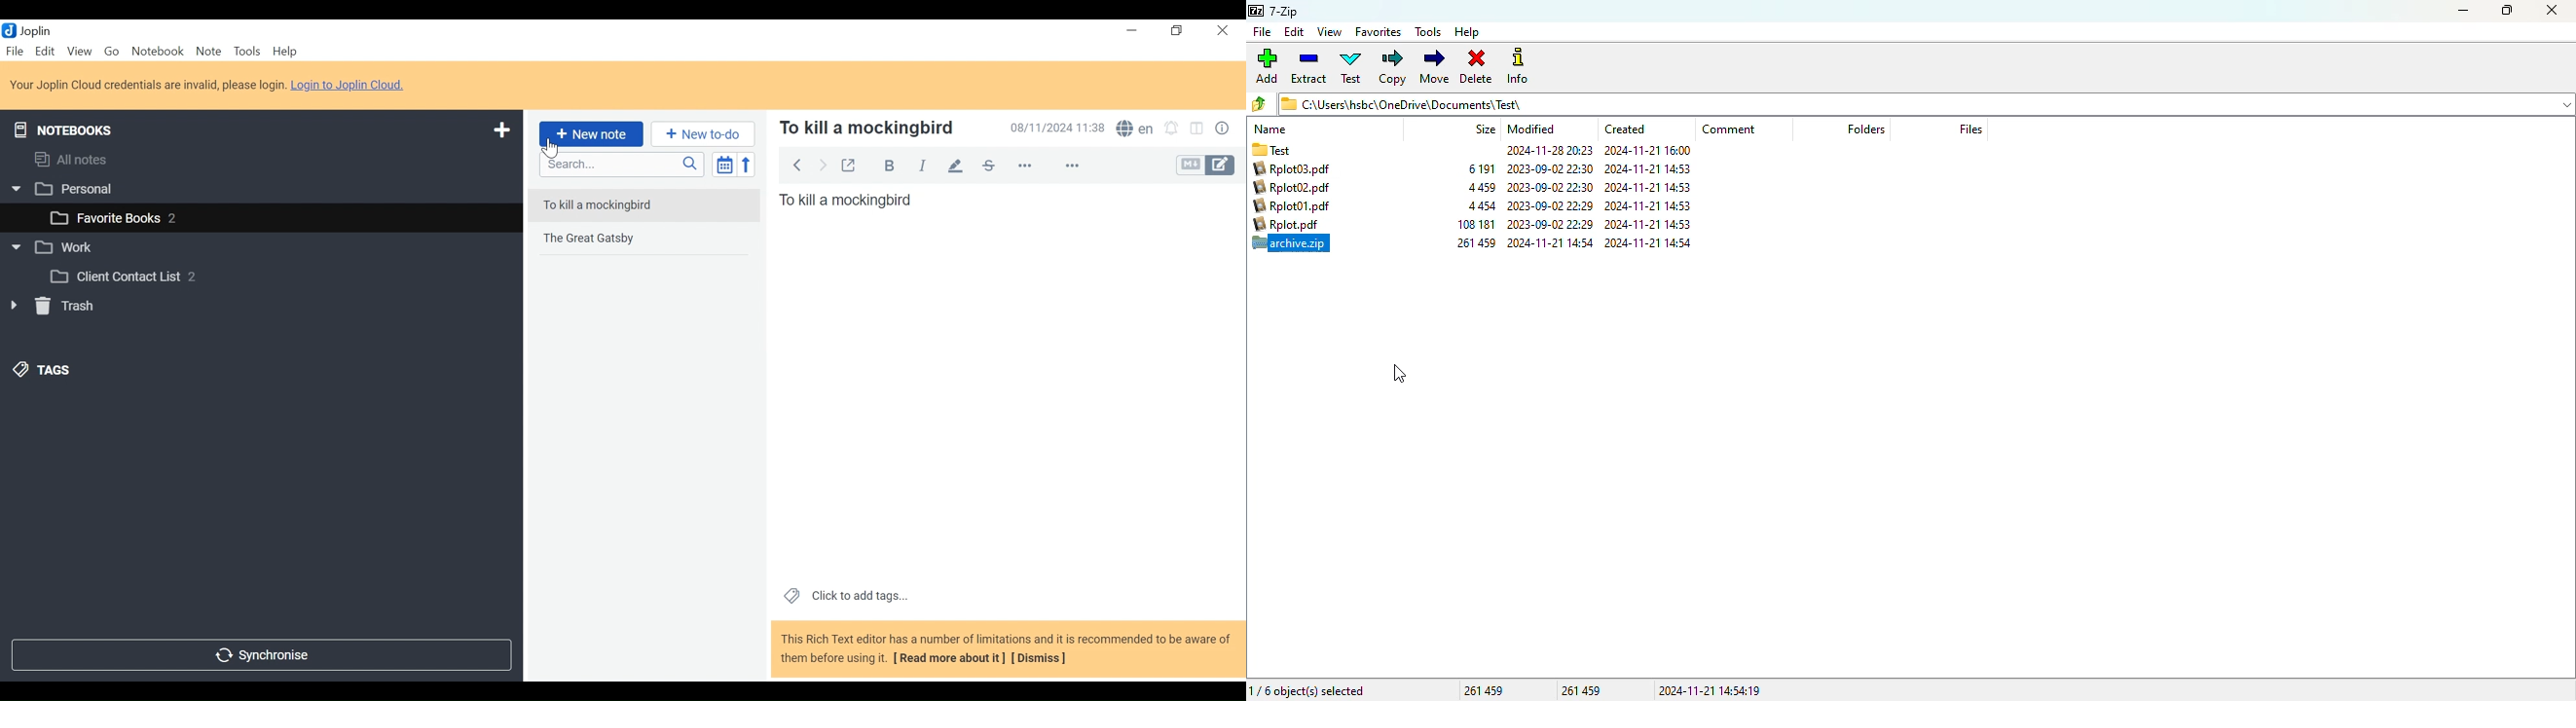  Describe the element at coordinates (1298, 223) in the screenshot. I see `Rplot01.pdf 4454 2023-00-02 22:29 2024-11-21 14:53` at that location.